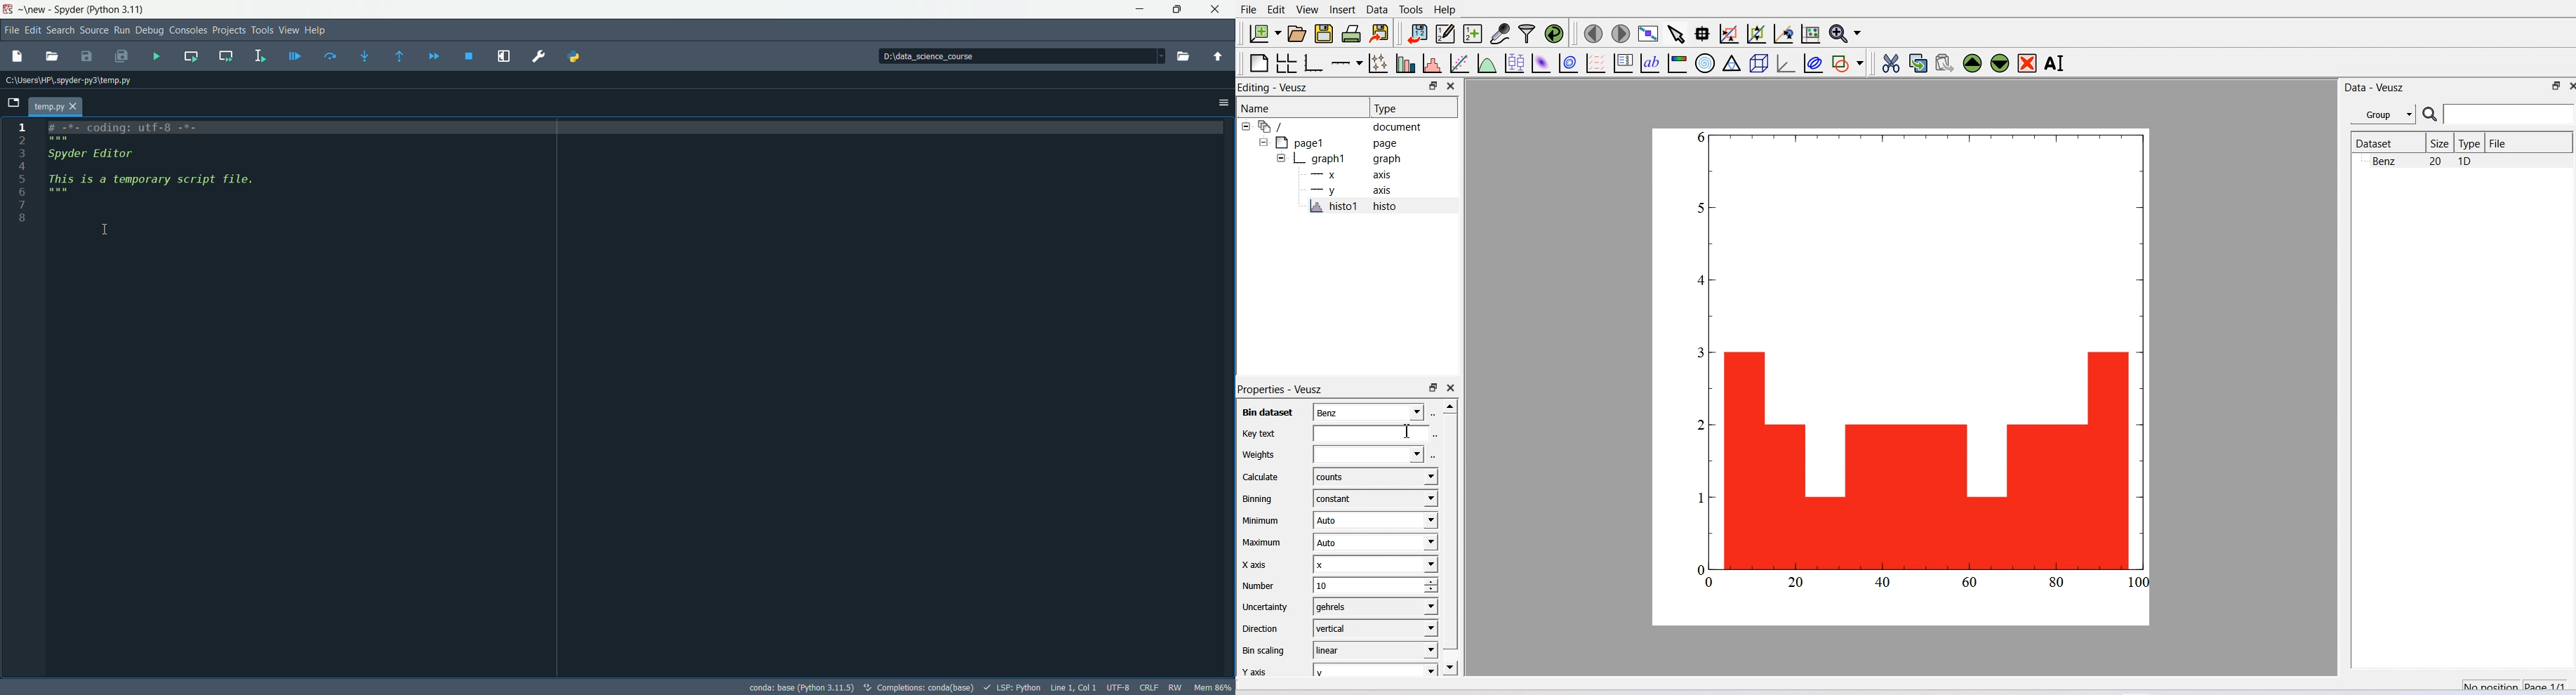 The height and width of the screenshot is (700, 2576). What do you see at coordinates (318, 30) in the screenshot?
I see `help menu` at bounding box center [318, 30].